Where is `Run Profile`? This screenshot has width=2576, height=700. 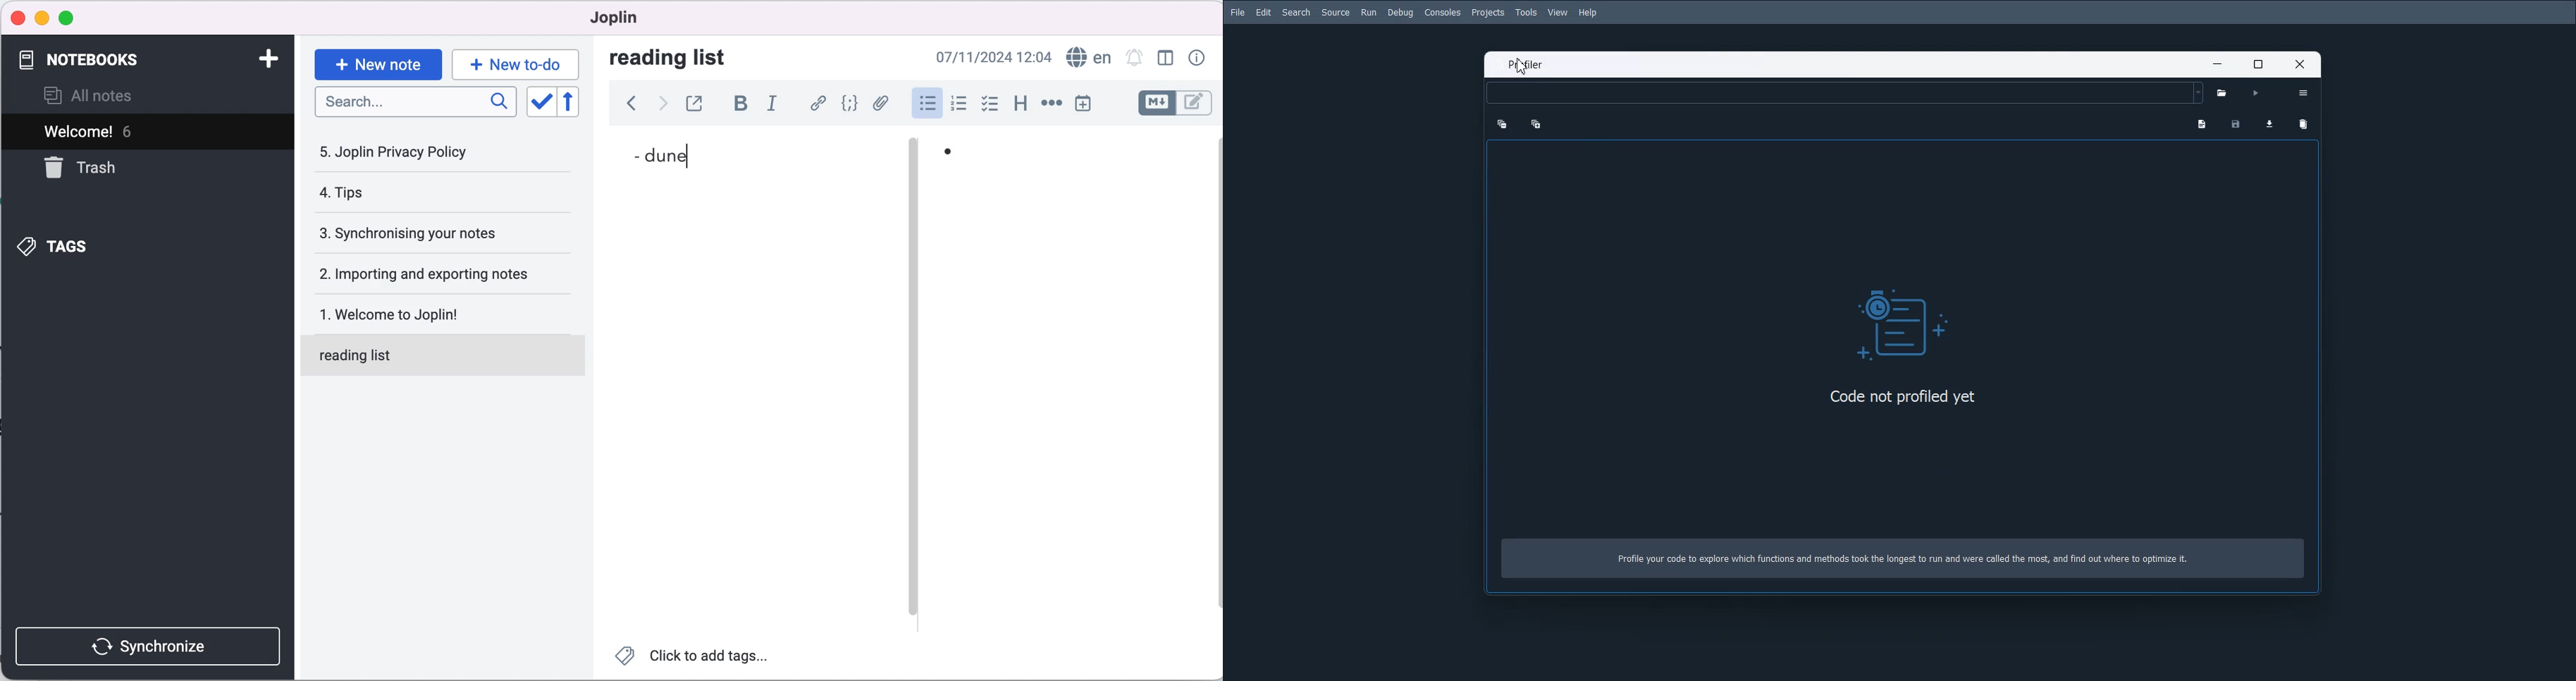
Run Profile is located at coordinates (2256, 94).